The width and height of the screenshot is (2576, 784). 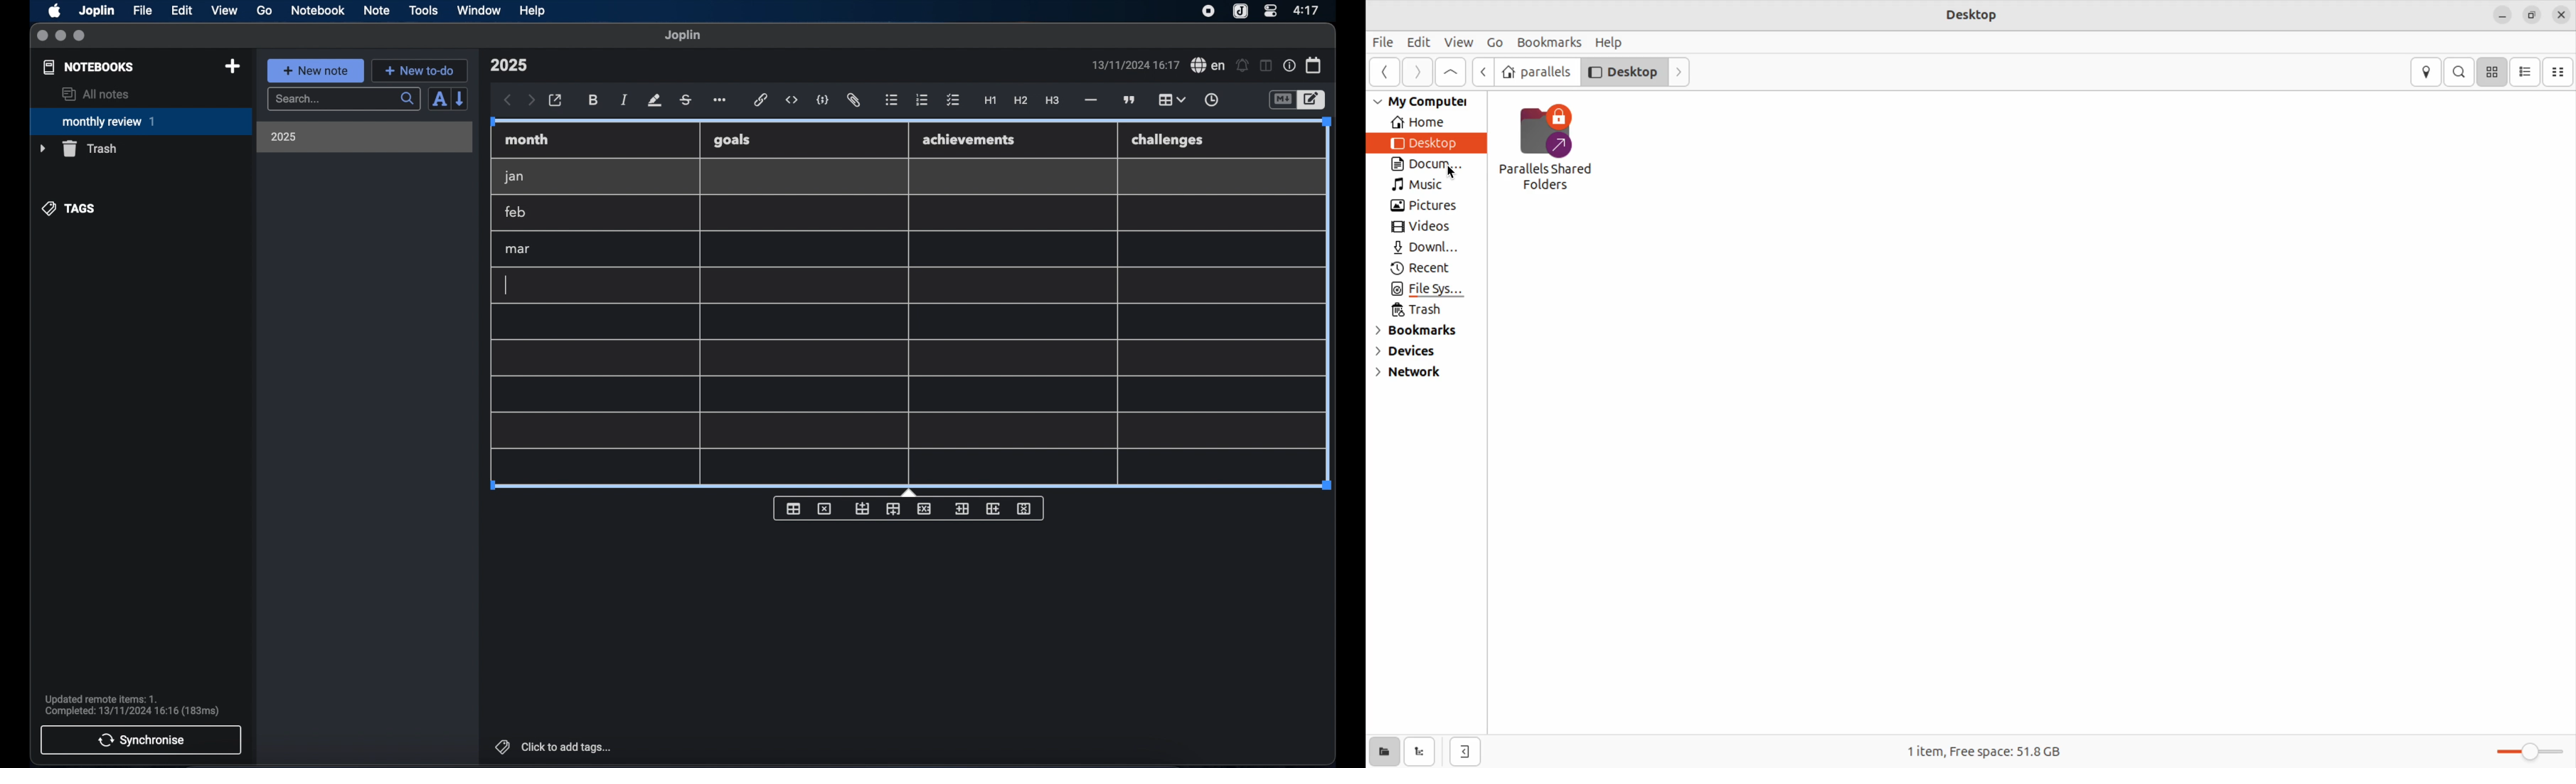 I want to click on click to add tags, so click(x=555, y=747).